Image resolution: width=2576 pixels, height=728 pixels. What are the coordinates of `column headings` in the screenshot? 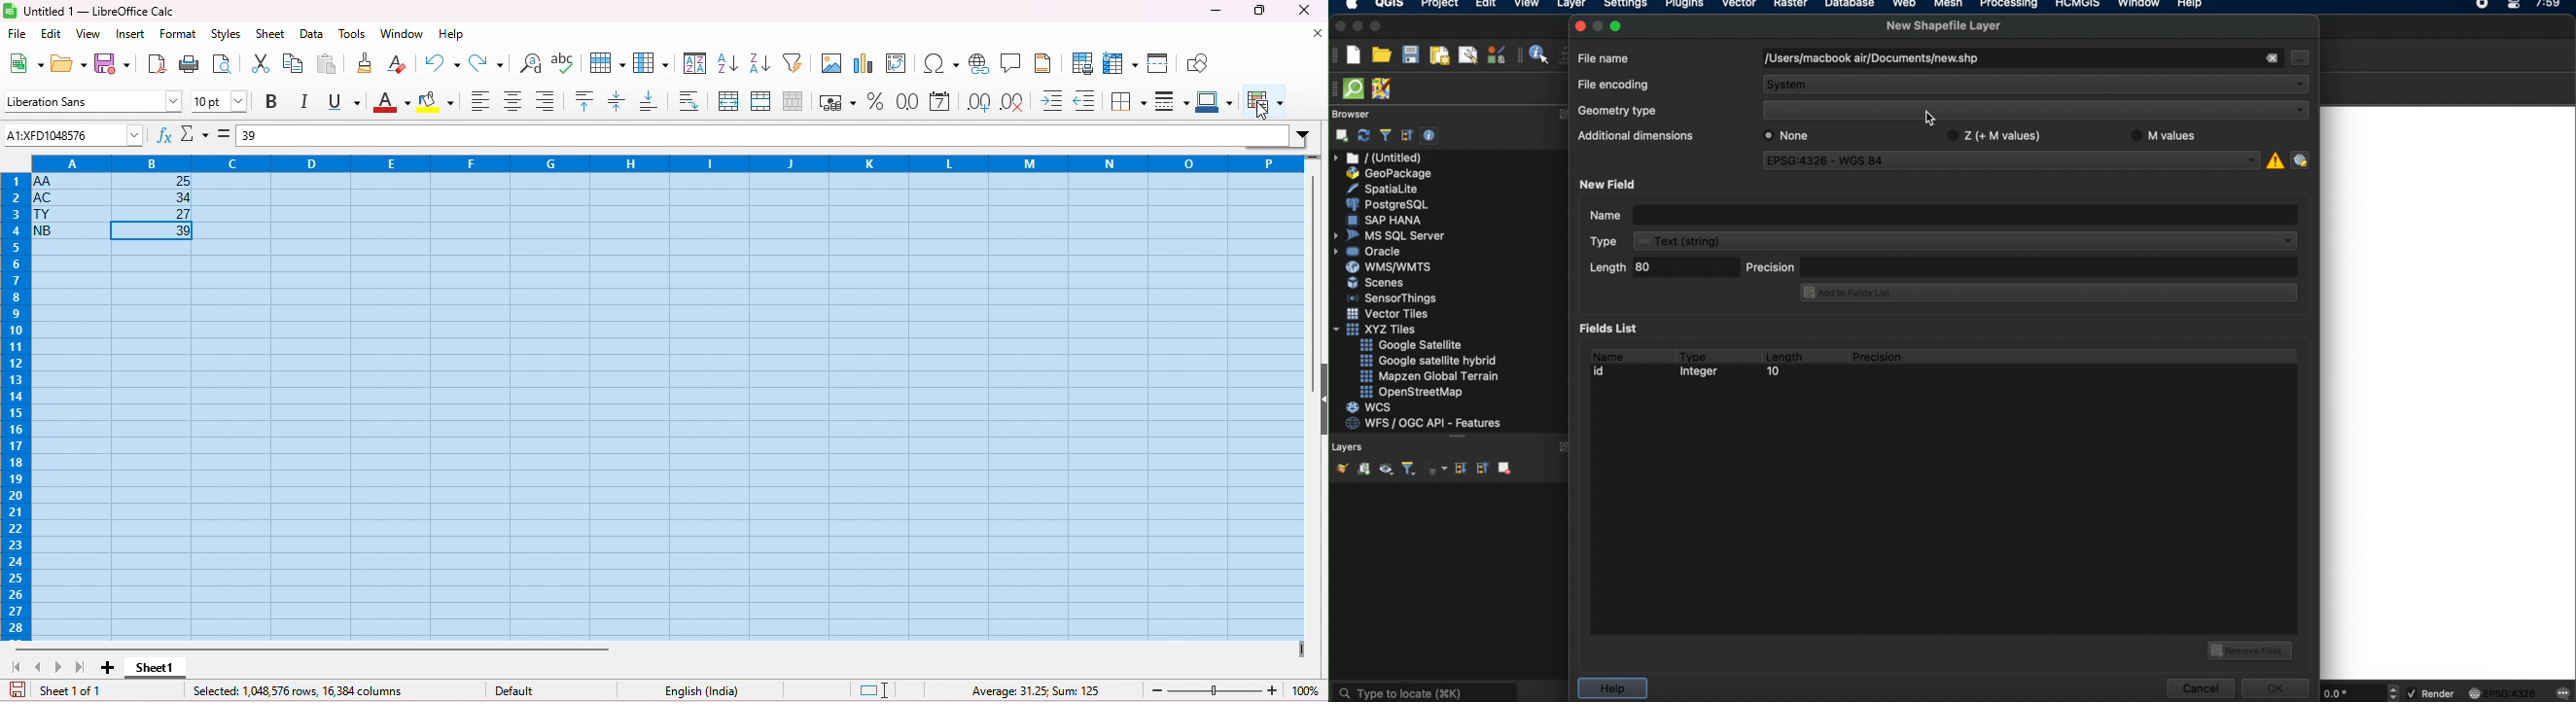 It's located at (659, 163).